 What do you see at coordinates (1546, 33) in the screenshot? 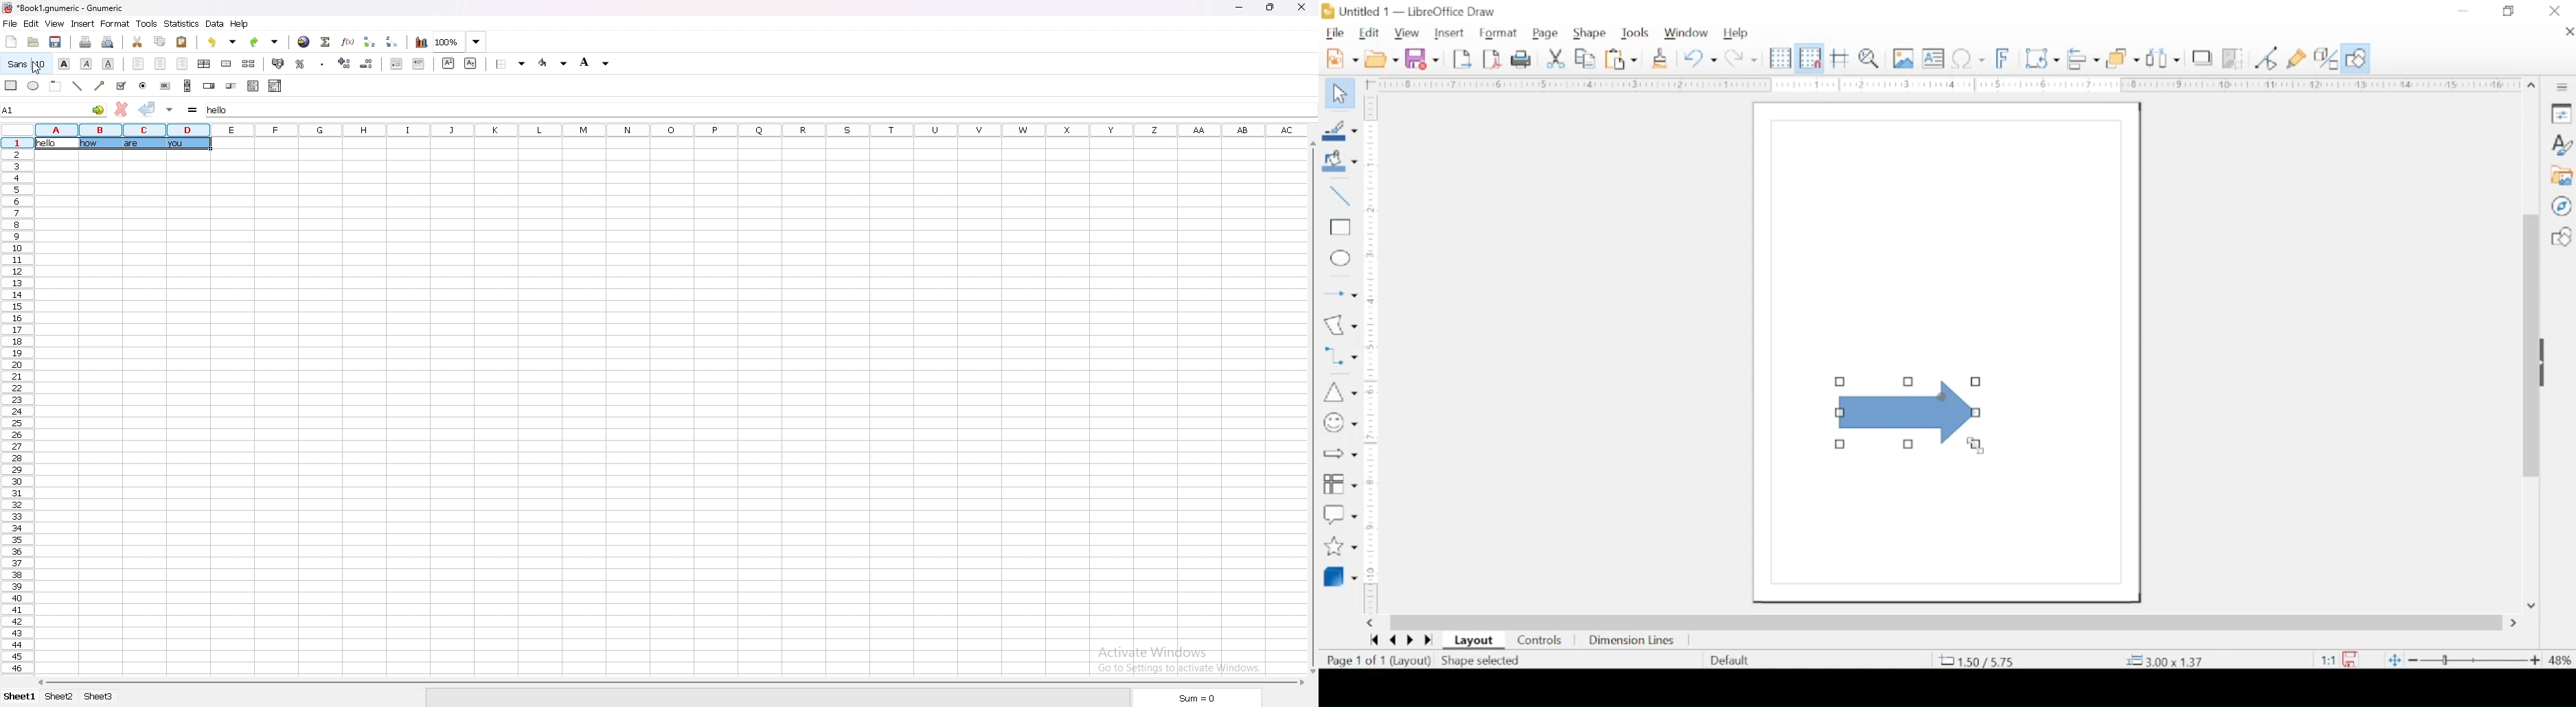
I see `page` at bounding box center [1546, 33].